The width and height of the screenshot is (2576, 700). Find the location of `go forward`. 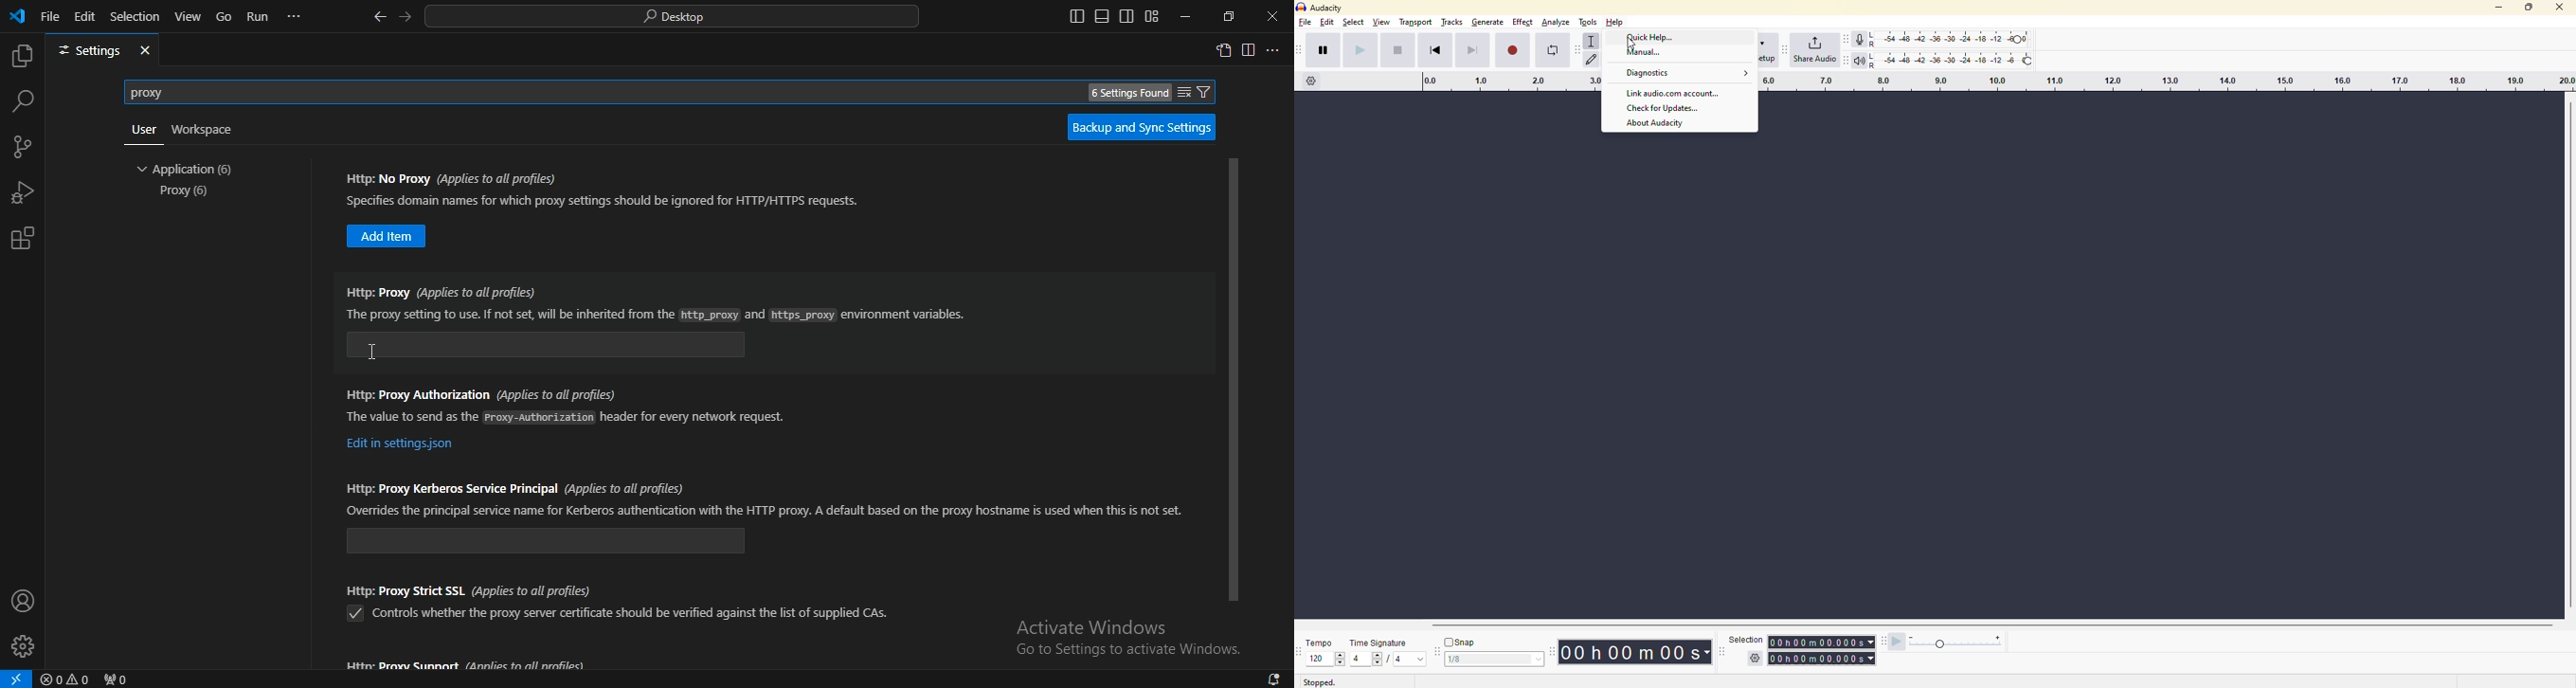

go forward is located at coordinates (404, 18).